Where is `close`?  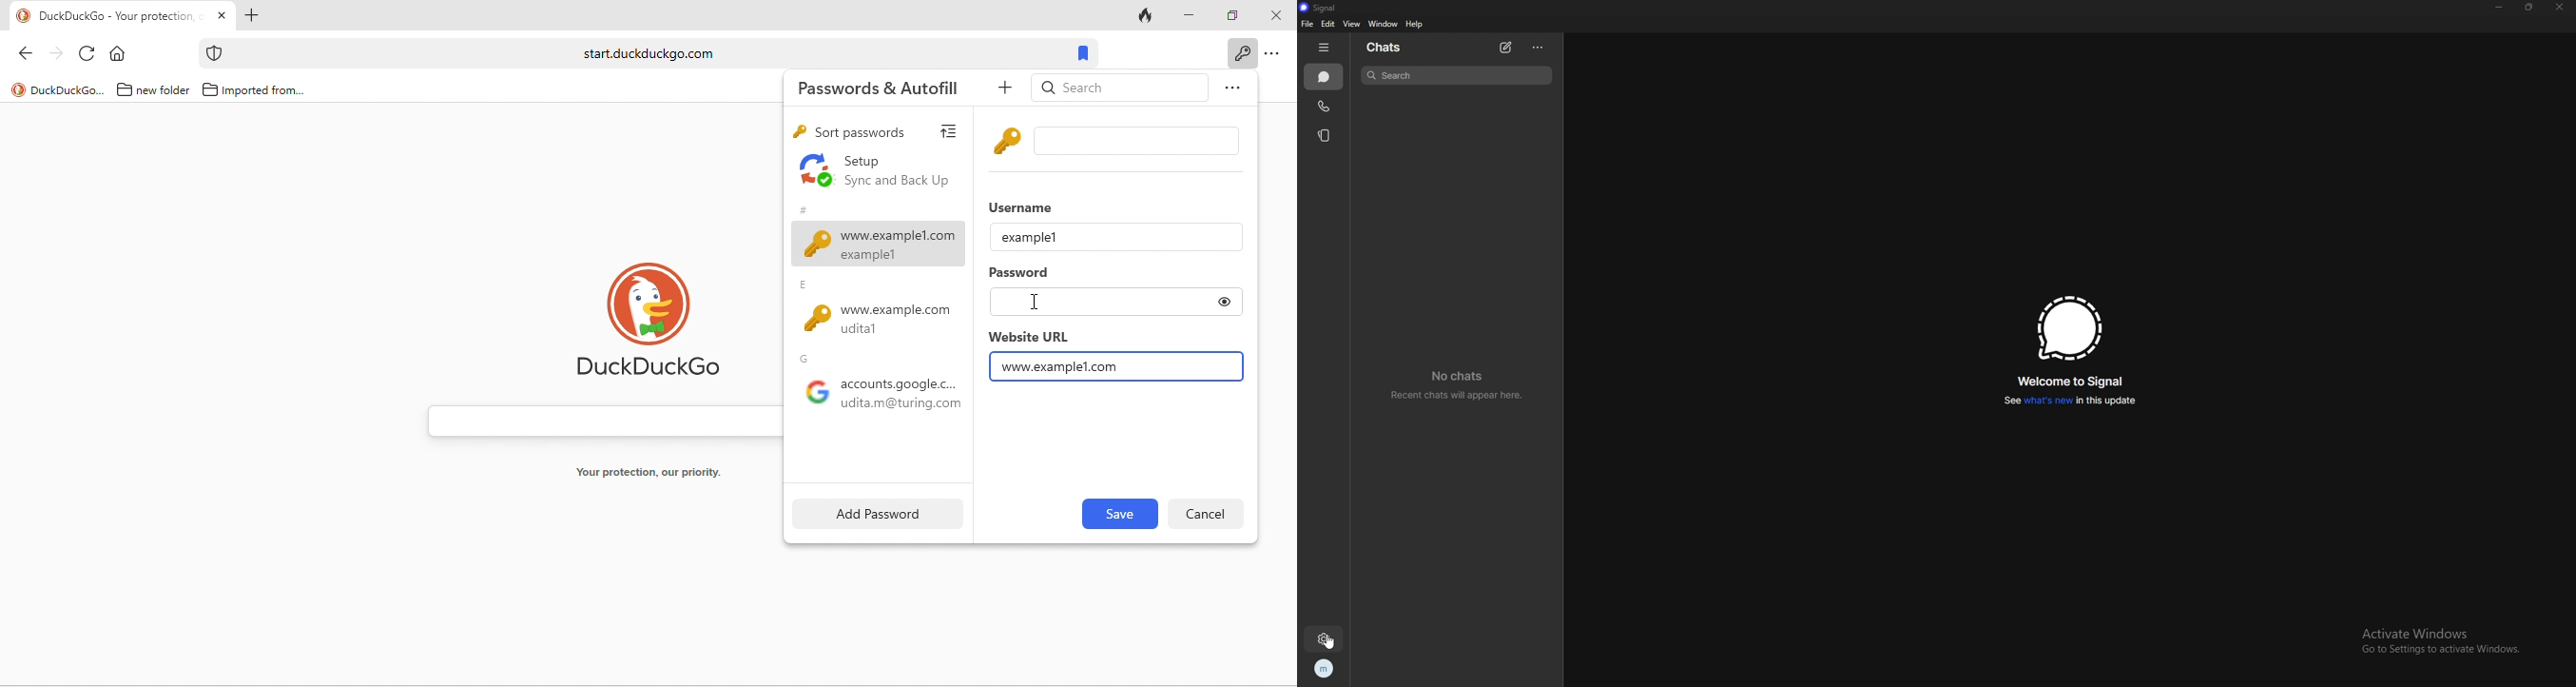 close is located at coordinates (1274, 16).